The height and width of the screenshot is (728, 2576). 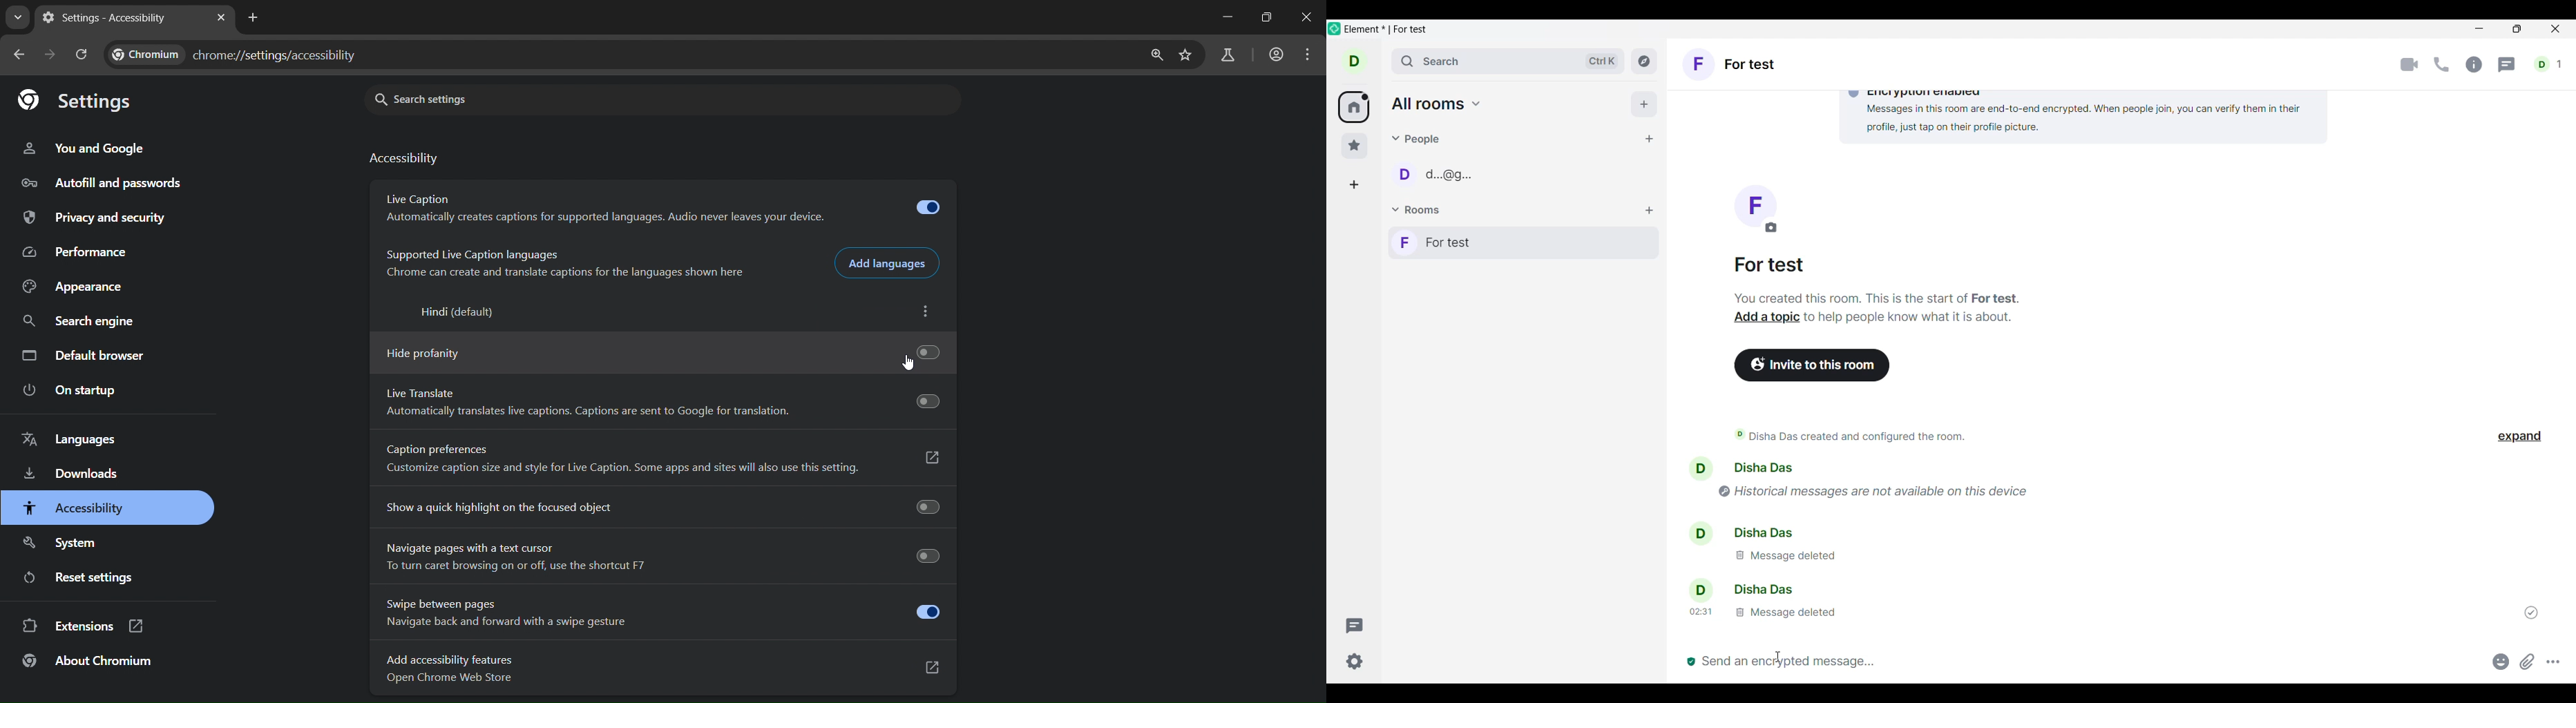 What do you see at coordinates (2474, 64) in the screenshot?
I see `Room info` at bounding box center [2474, 64].